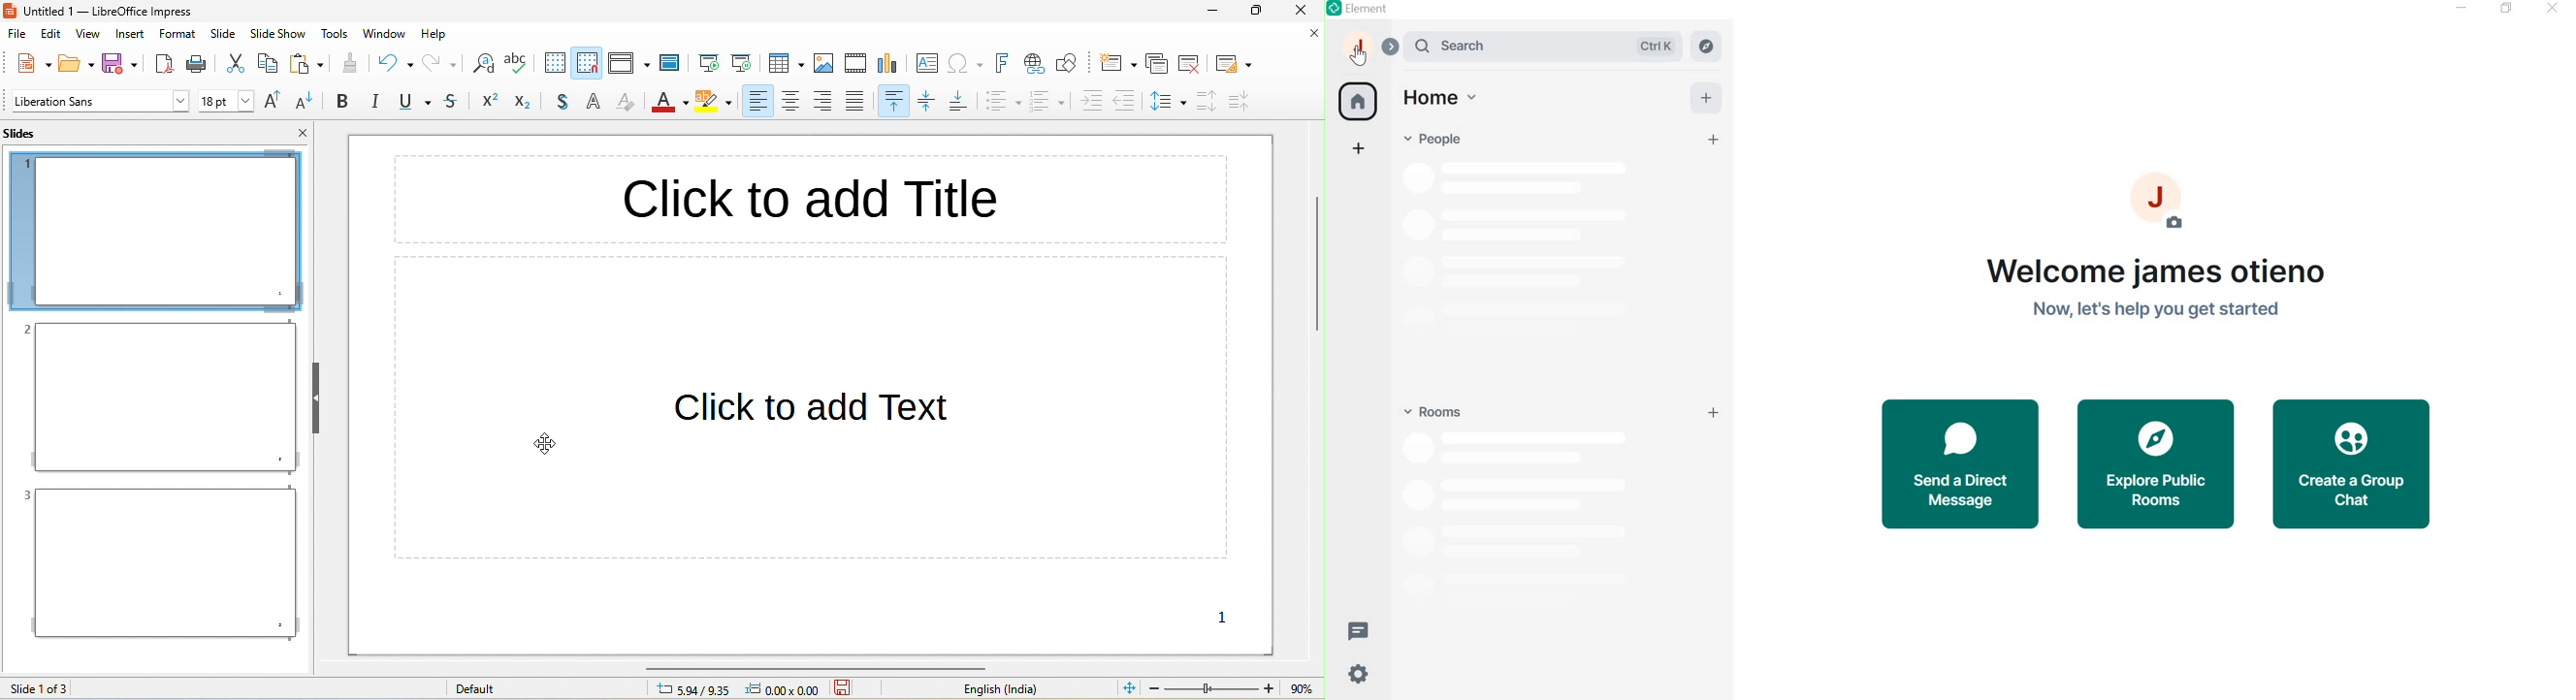 The width and height of the screenshot is (2576, 700). What do you see at coordinates (158, 563) in the screenshot?
I see `slide 3` at bounding box center [158, 563].